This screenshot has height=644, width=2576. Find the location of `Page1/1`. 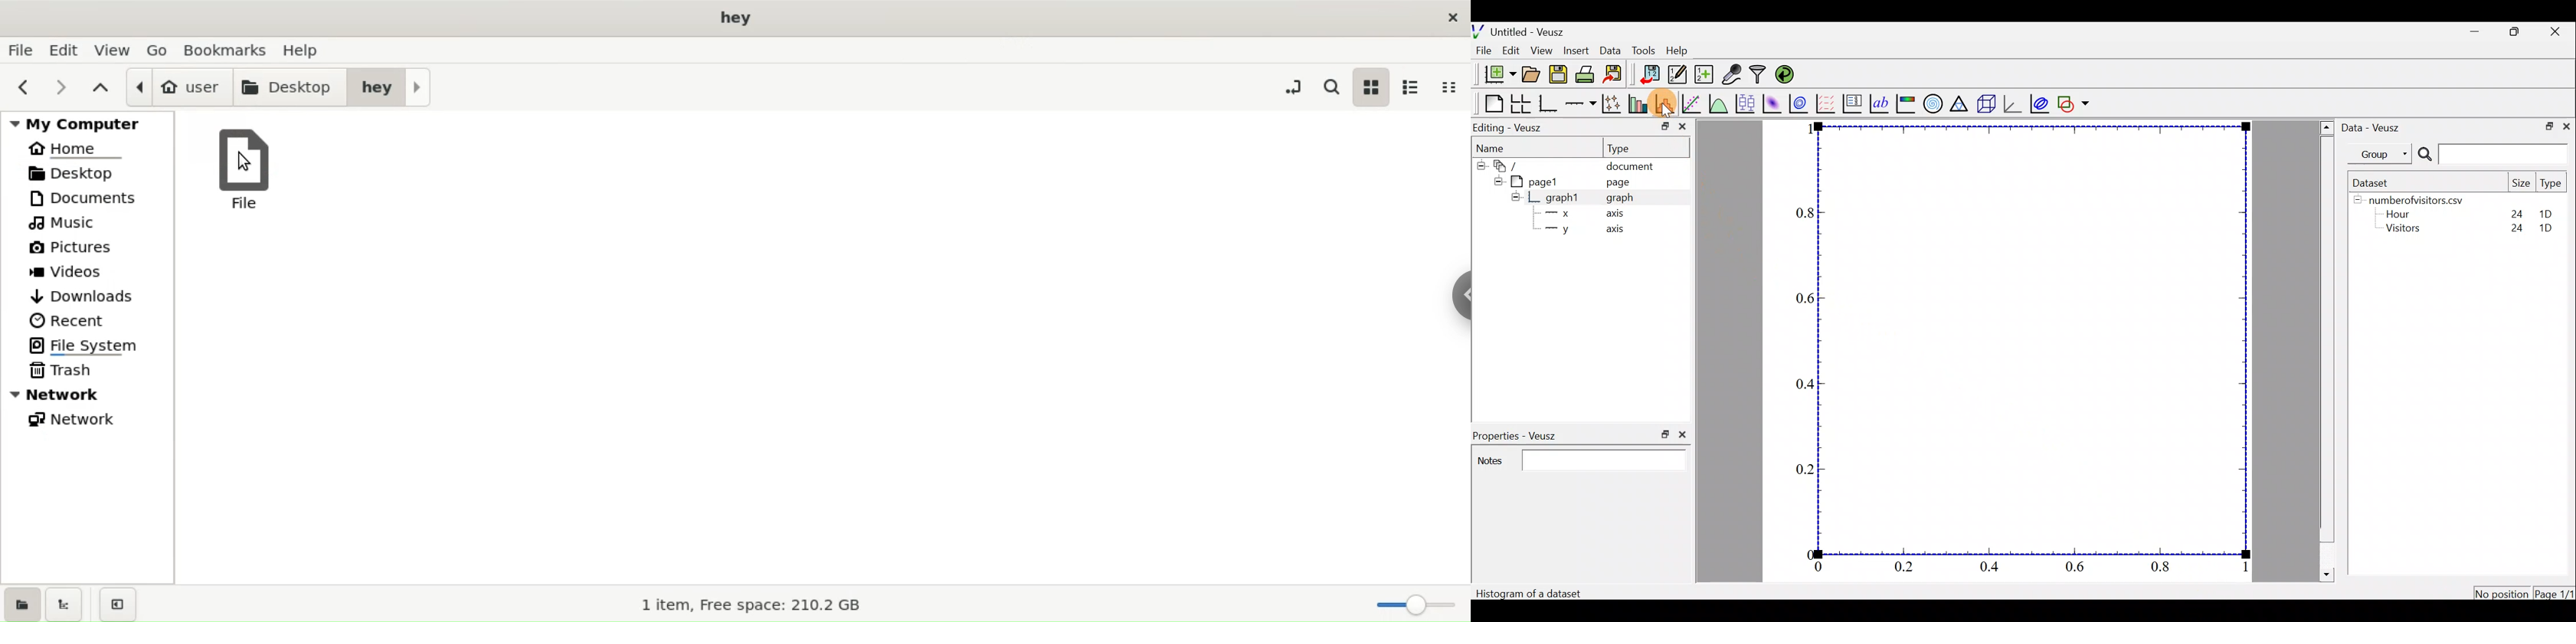

Page1/1 is located at coordinates (2553, 593).